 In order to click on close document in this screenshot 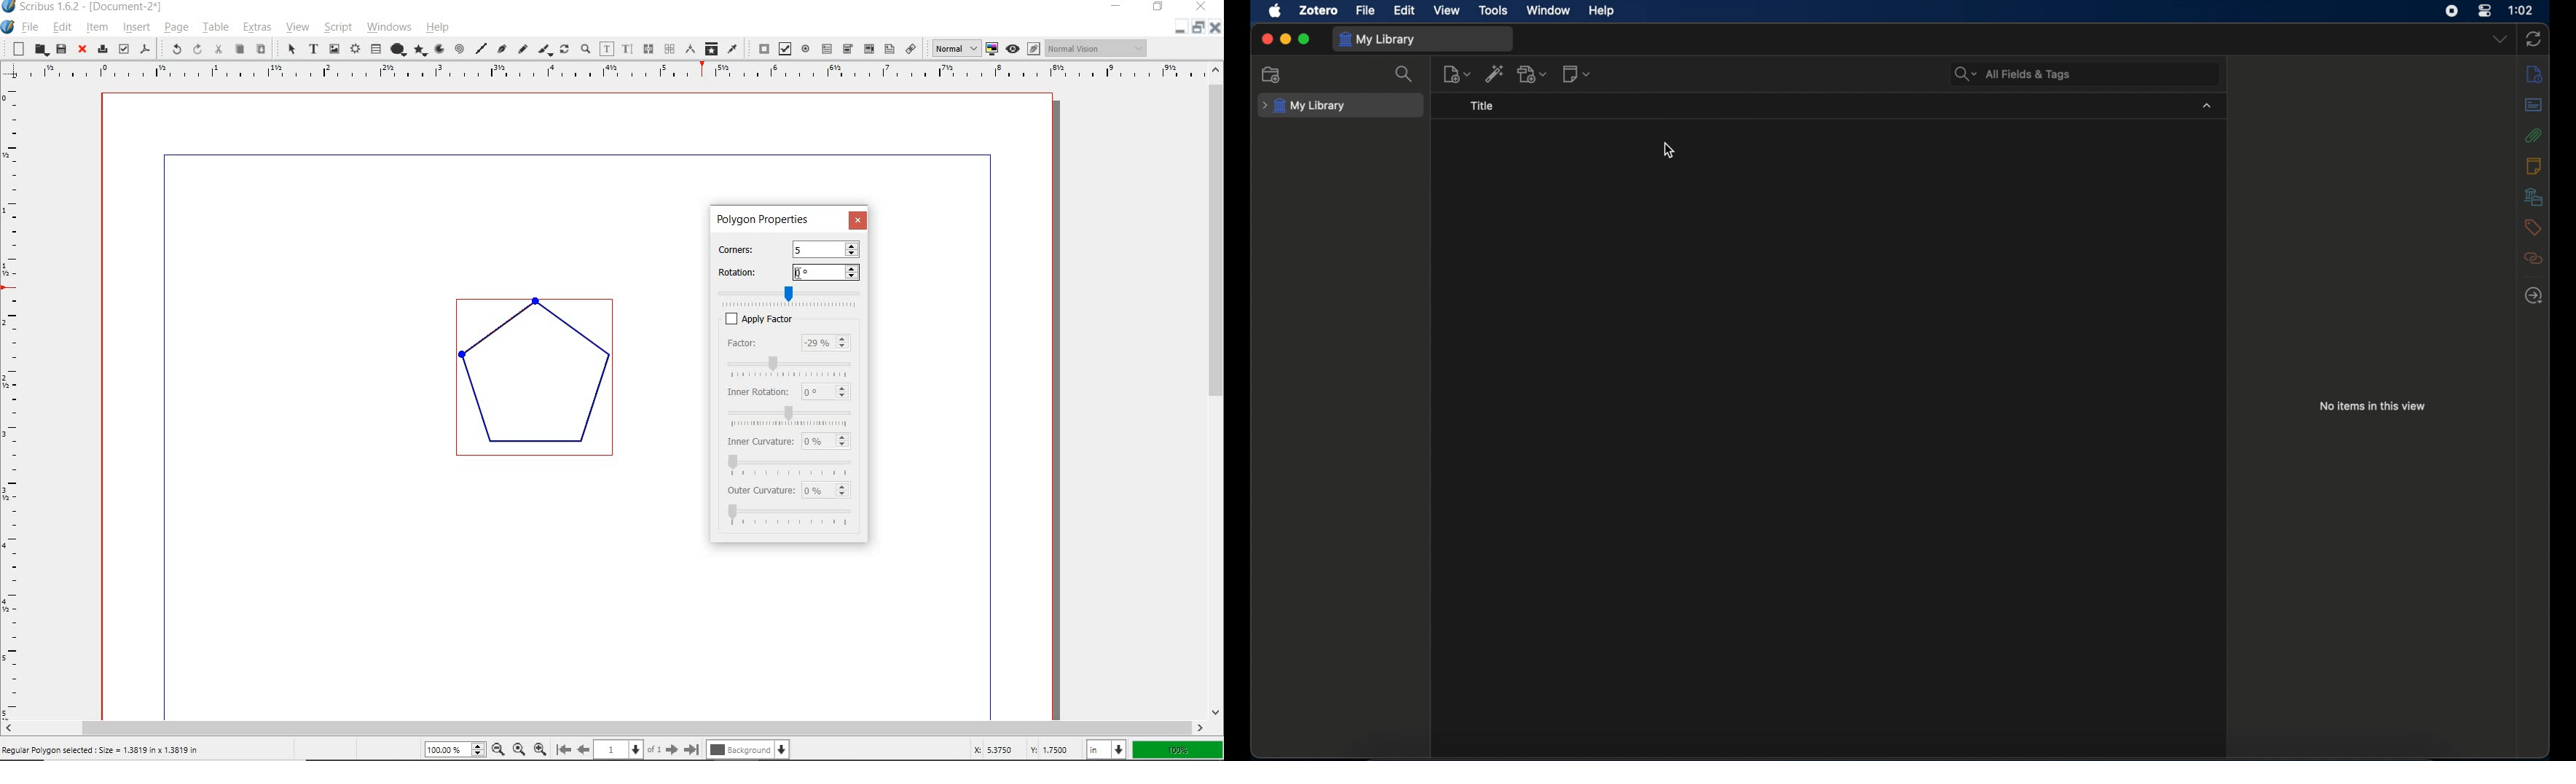, I will do `click(1214, 27)`.